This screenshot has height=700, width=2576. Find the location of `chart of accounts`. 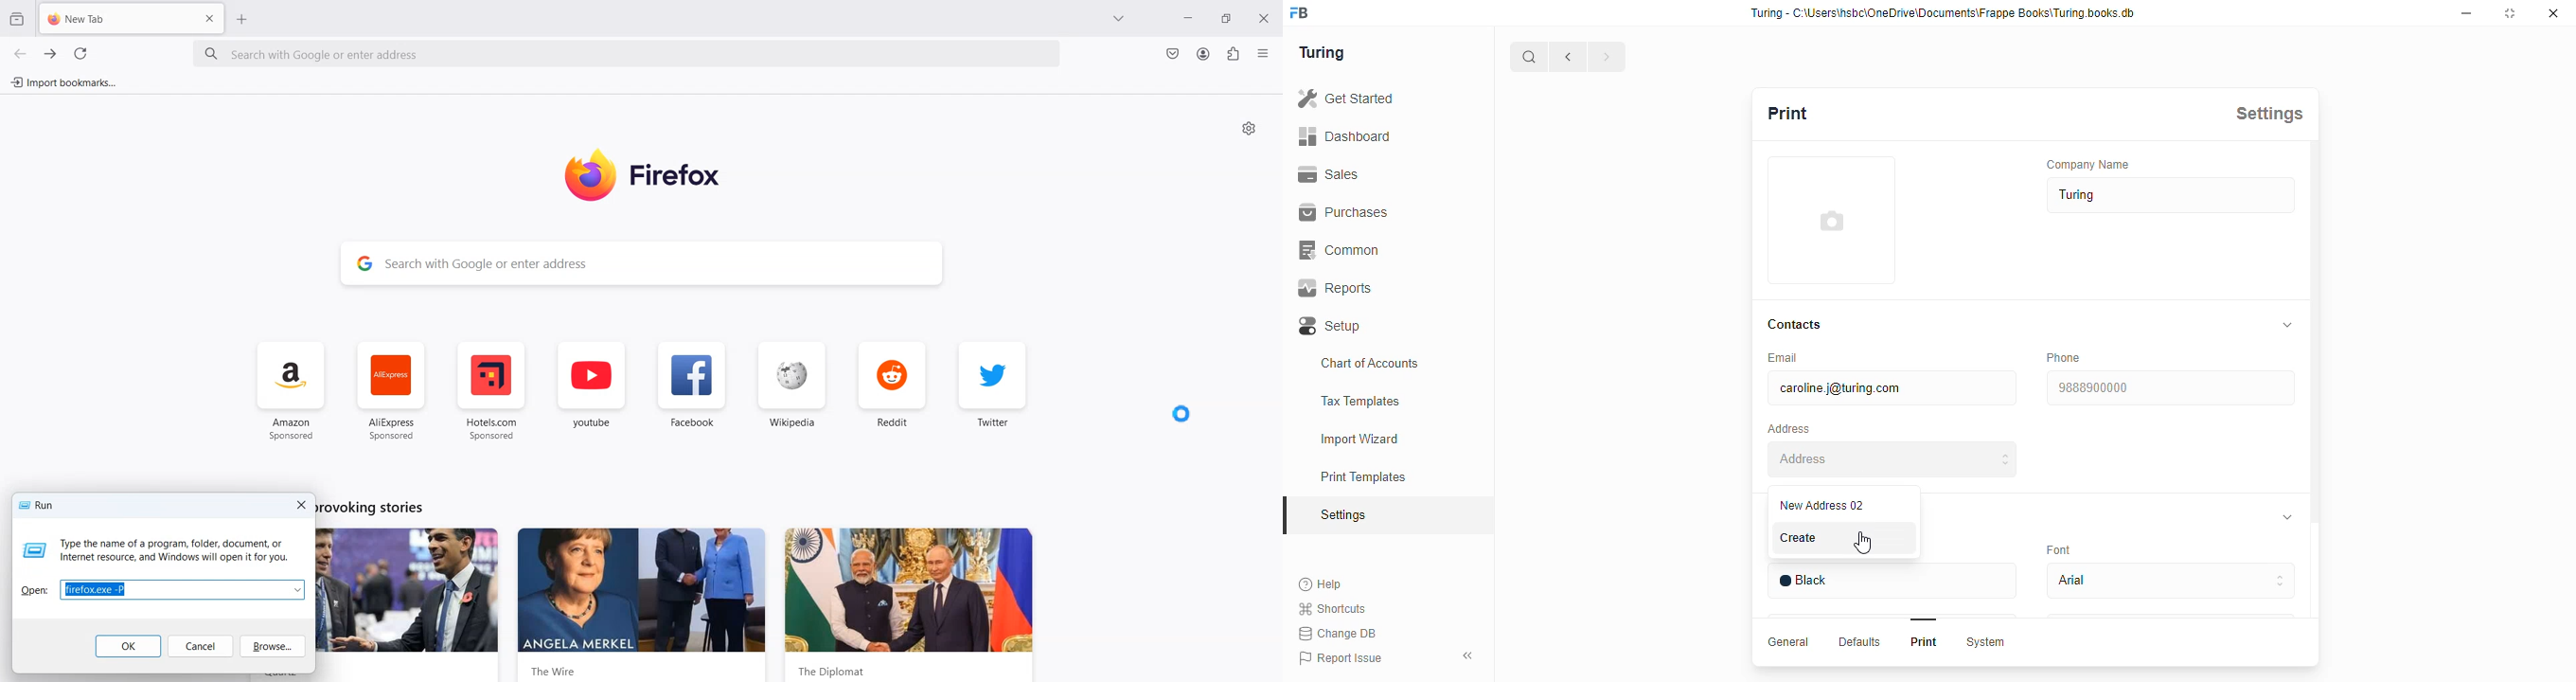

chart of accounts is located at coordinates (1370, 363).